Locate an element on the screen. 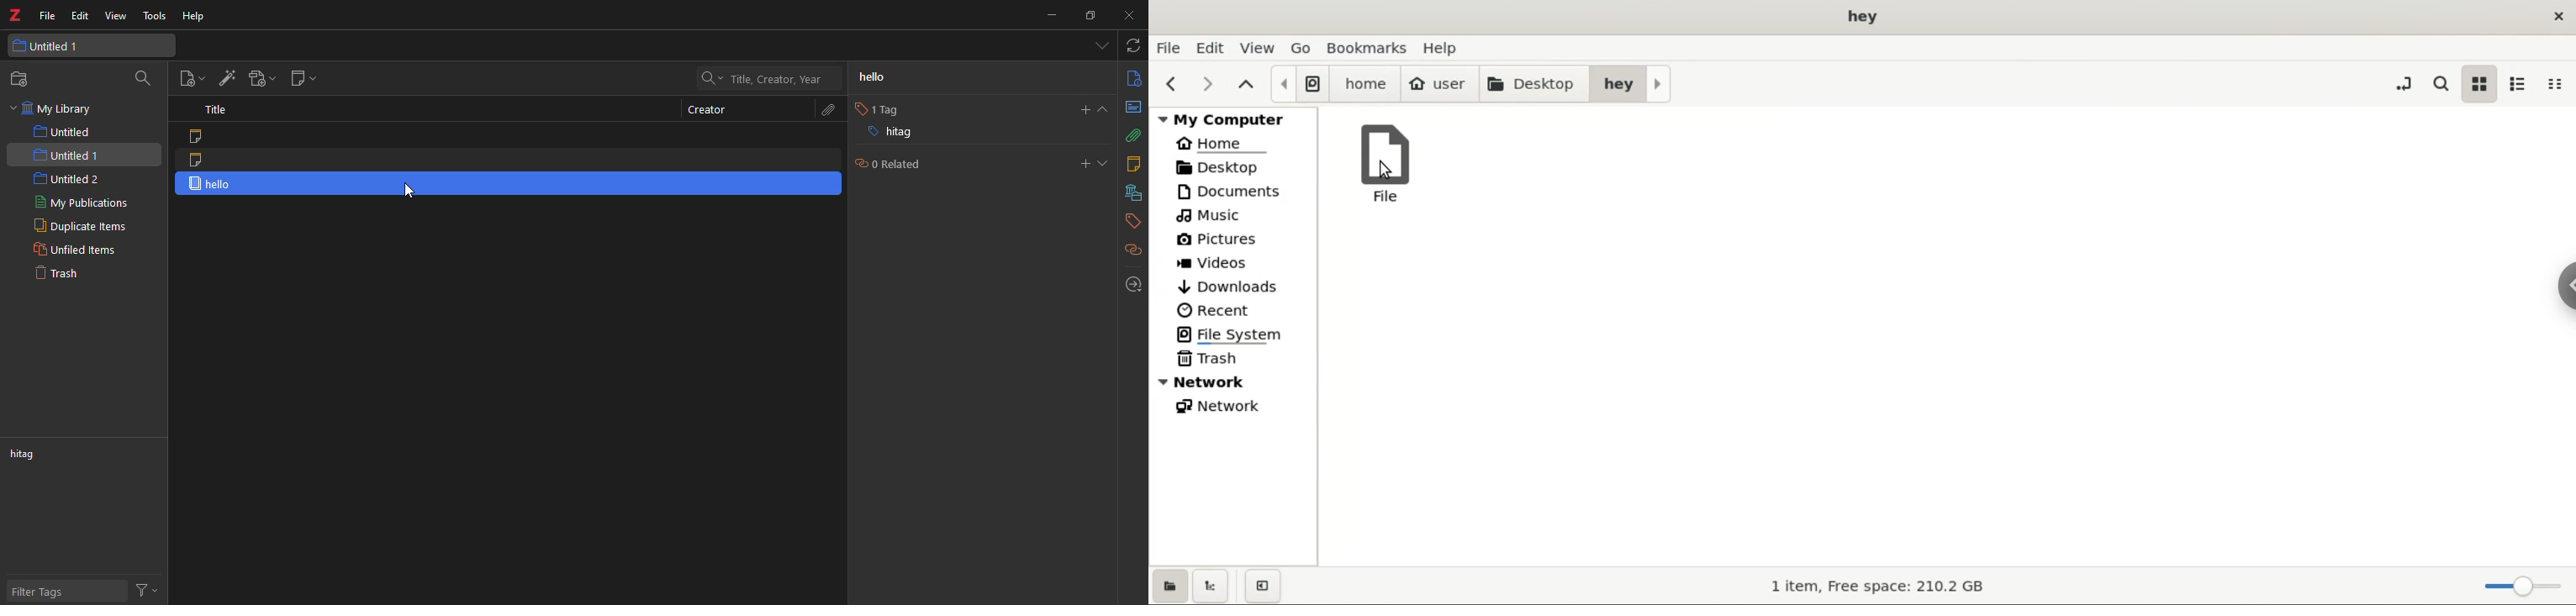 Image resolution: width=2576 pixels, height=616 pixels. info is located at coordinates (1130, 78).